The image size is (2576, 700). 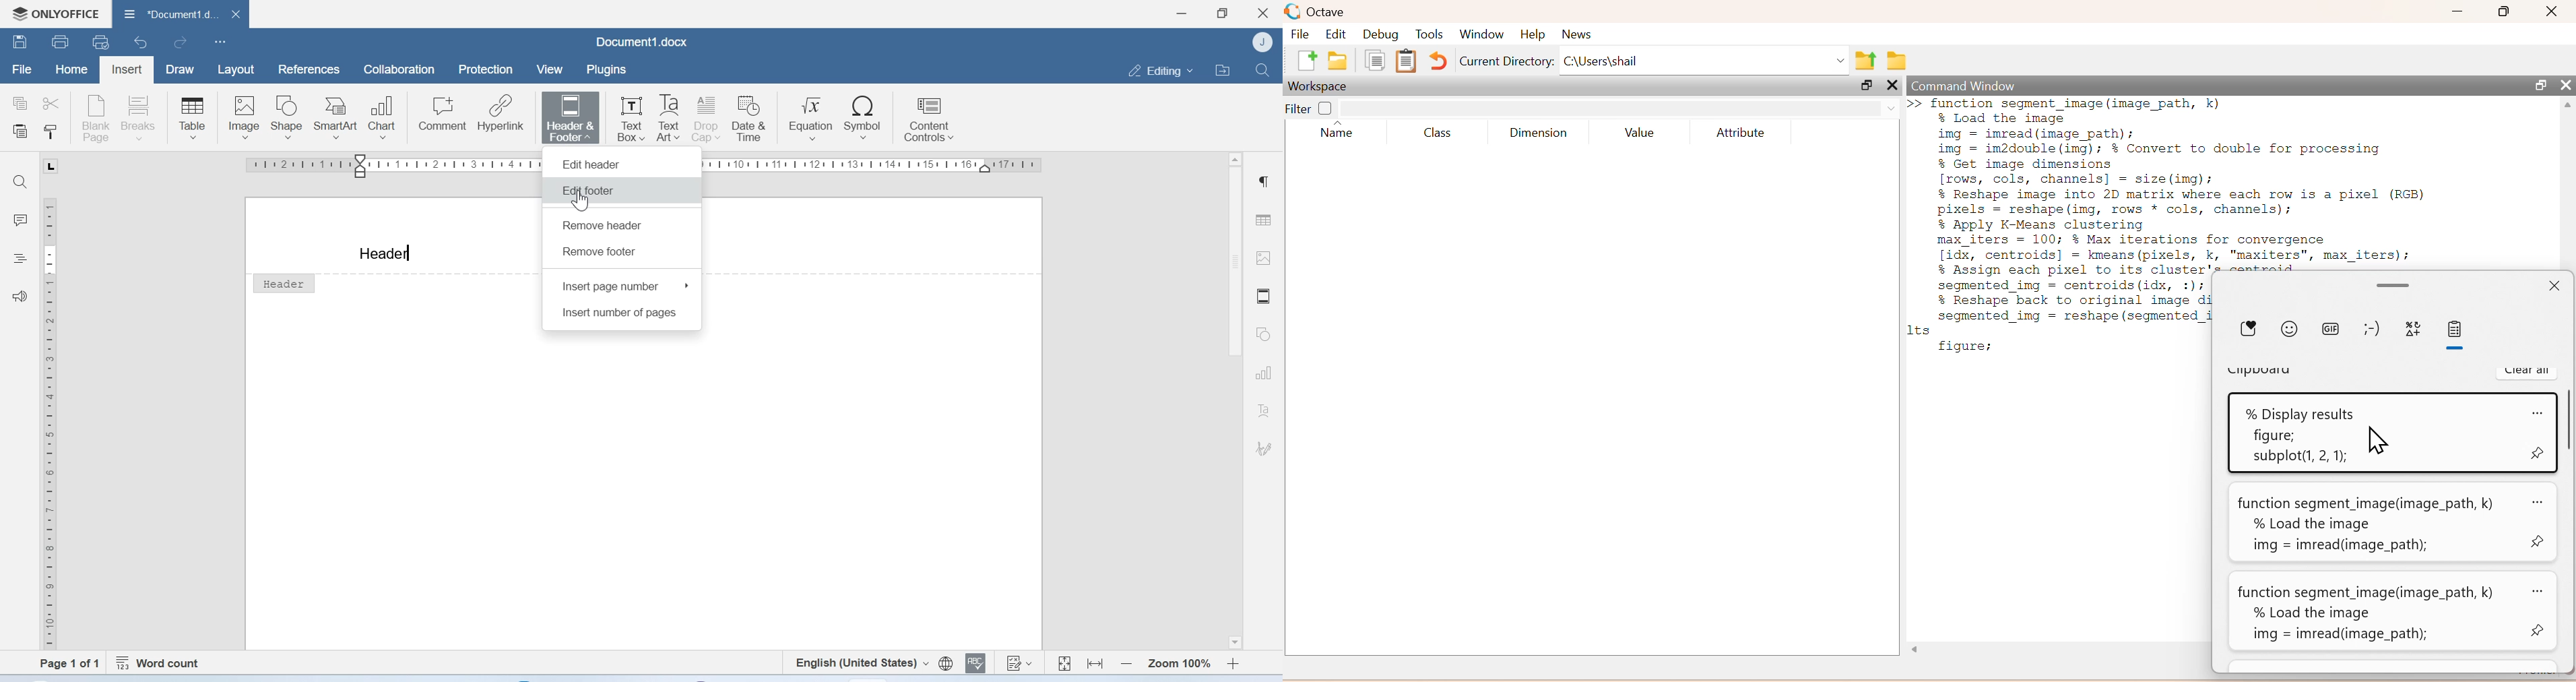 What do you see at coordinates (54, 102) in the screenshot?
I see `cut` at bounding box center [54, 102].